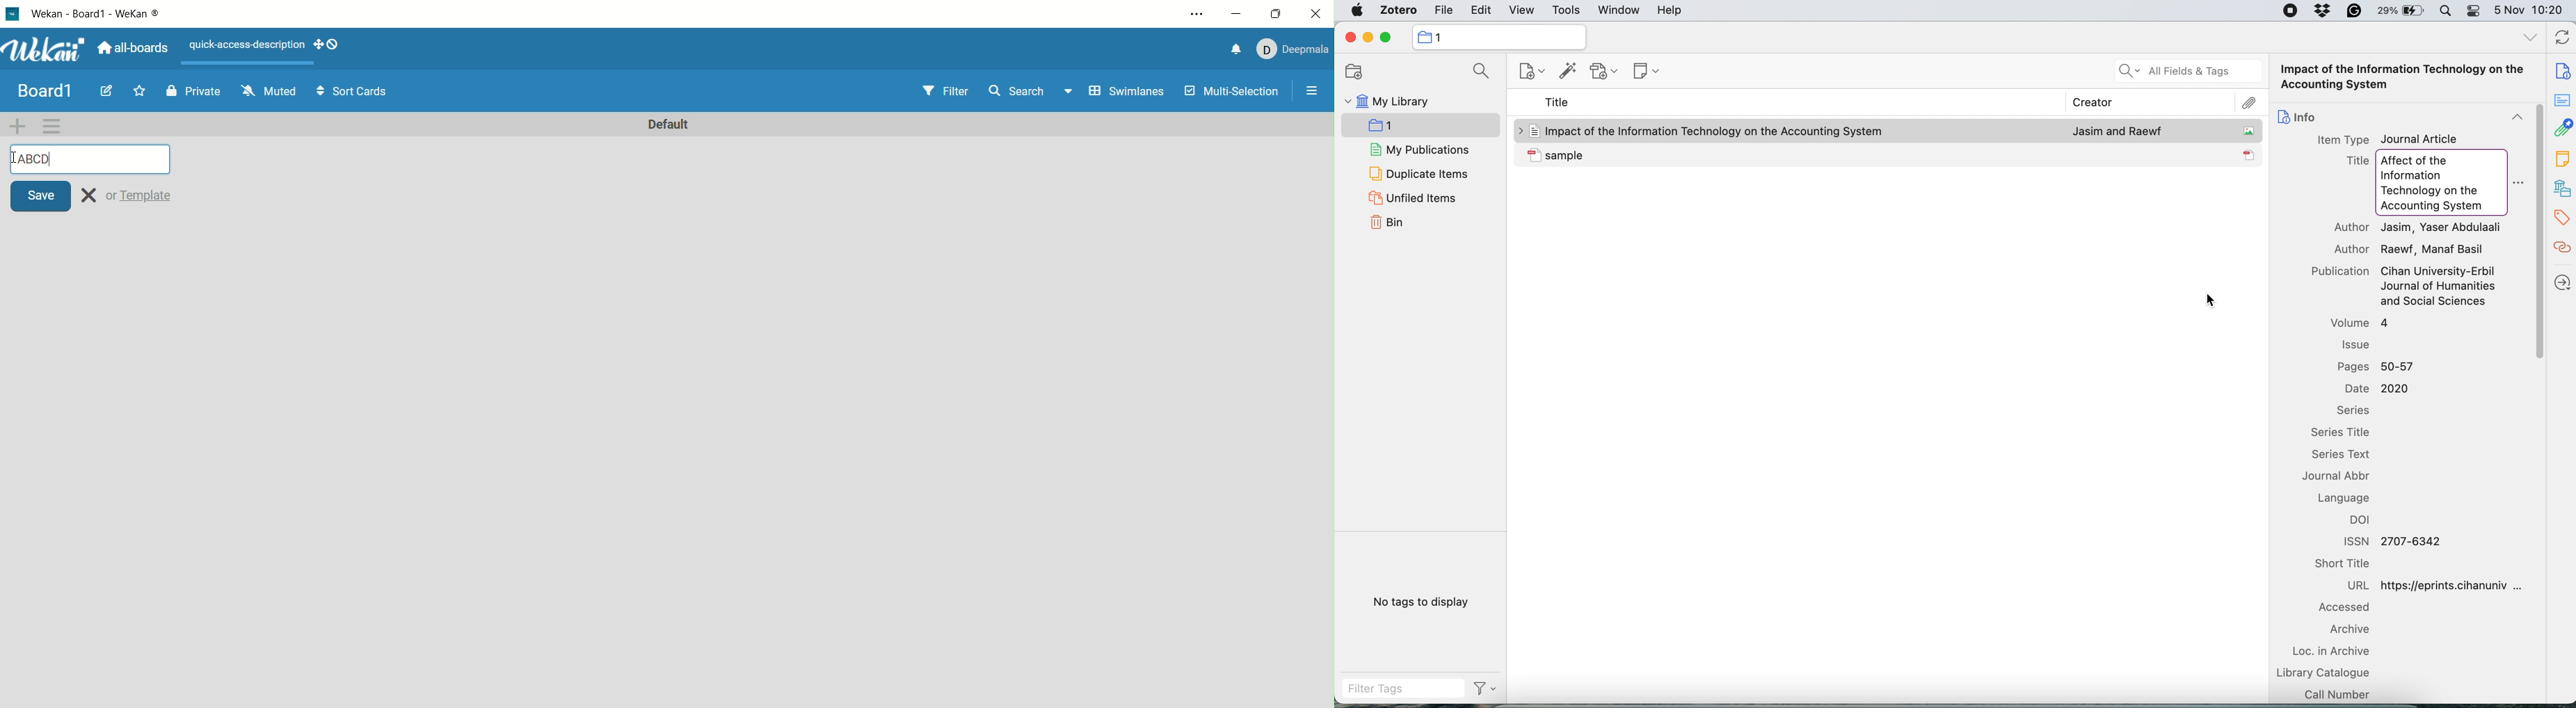 The height and width of the screenshot is (728, 2576). Describe the element at coordinates (2561, 284) in the screenshot. I see `locate` at that location.